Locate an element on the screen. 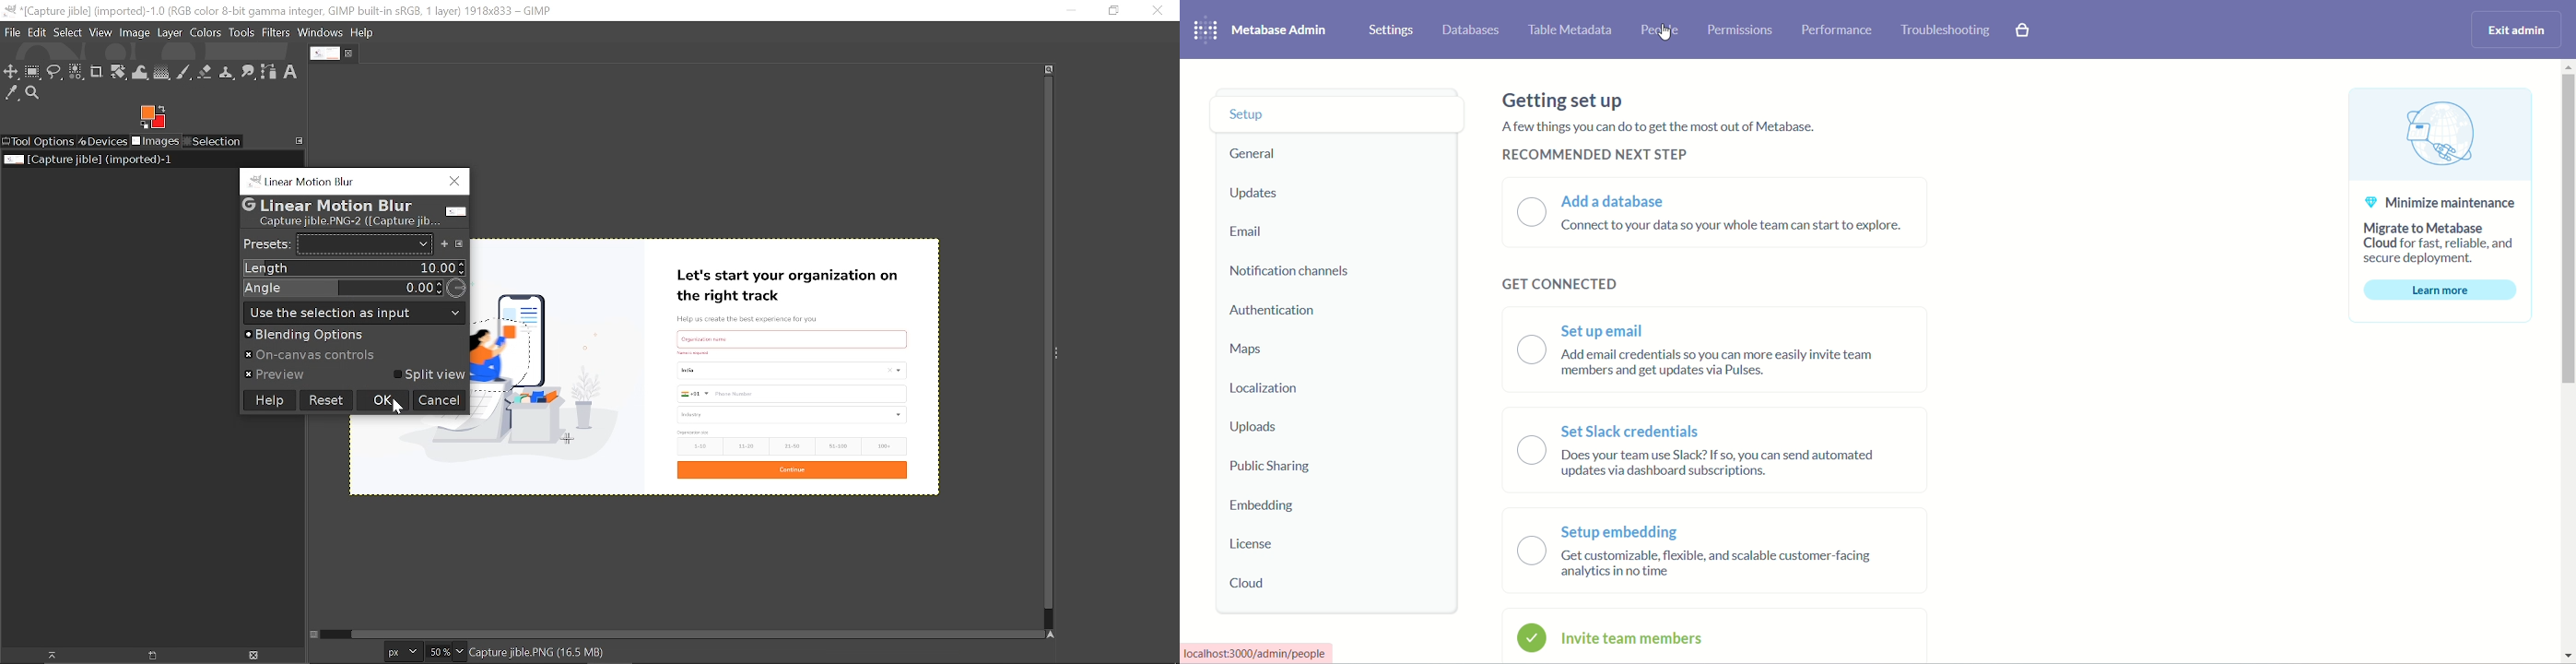 This screenshot has height=672, width=2576. Zoom options is located at coordinates (460, 651).